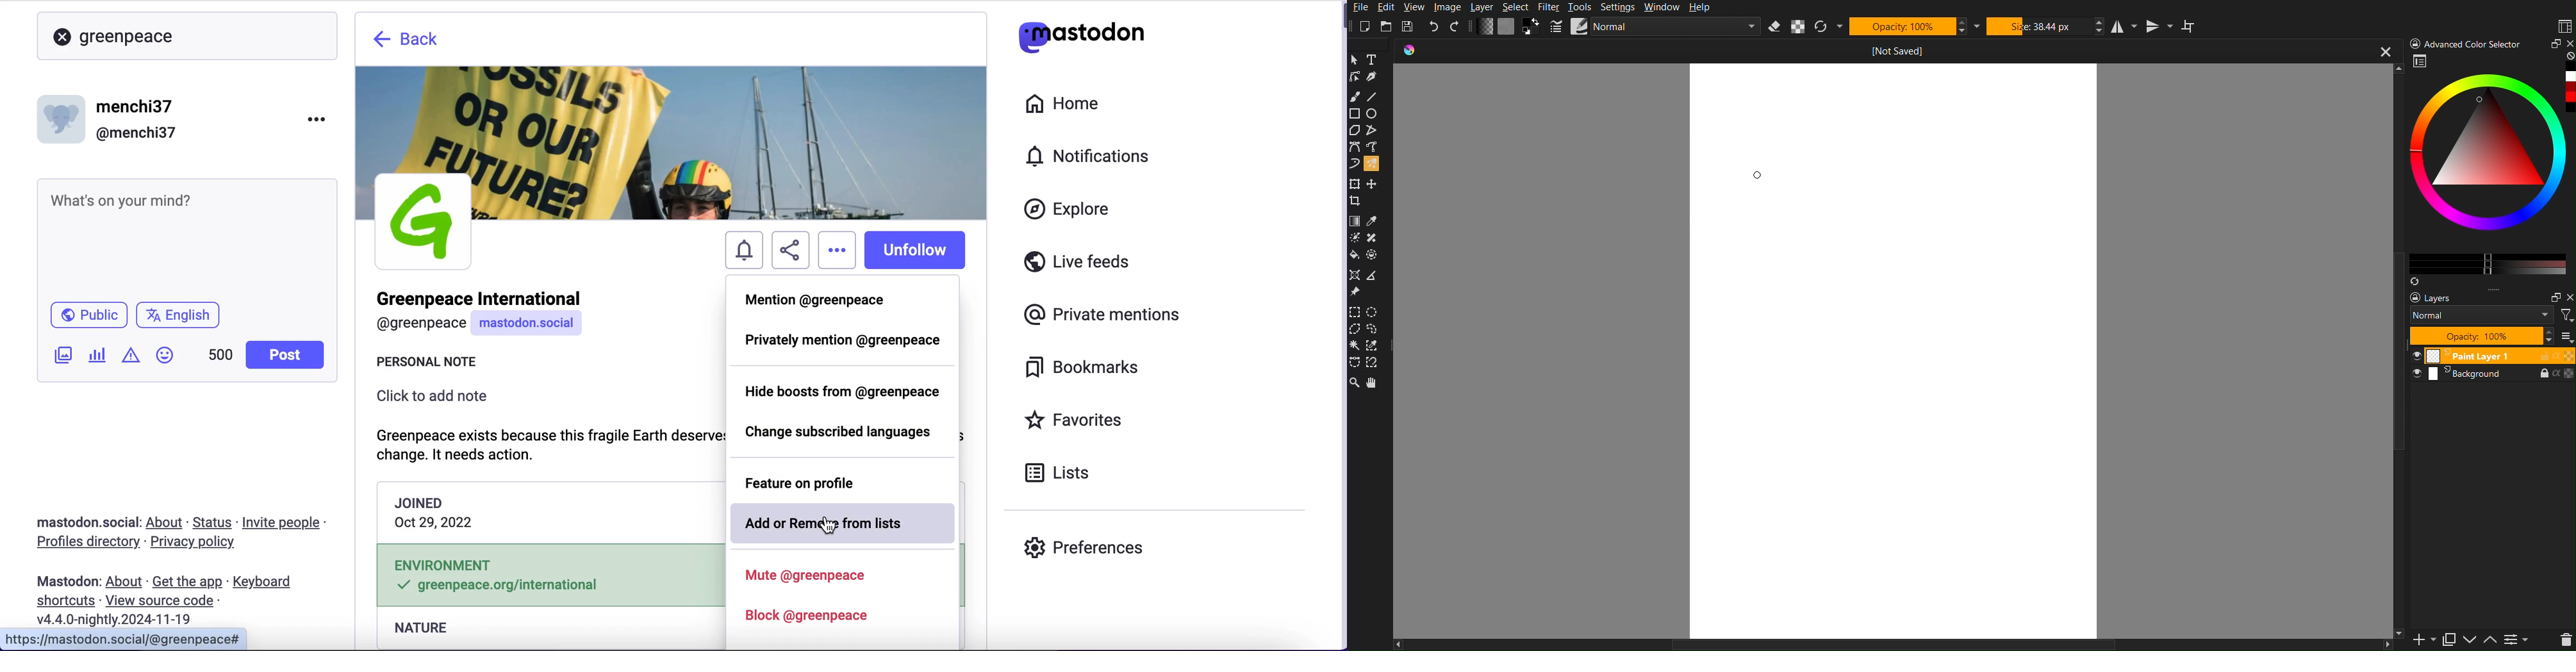 The height and width of the screenshot is (672, 2576). What do you see at coordinates (221, 357) in the screenshot?
I see `characters` at bounding box center [221, 357].